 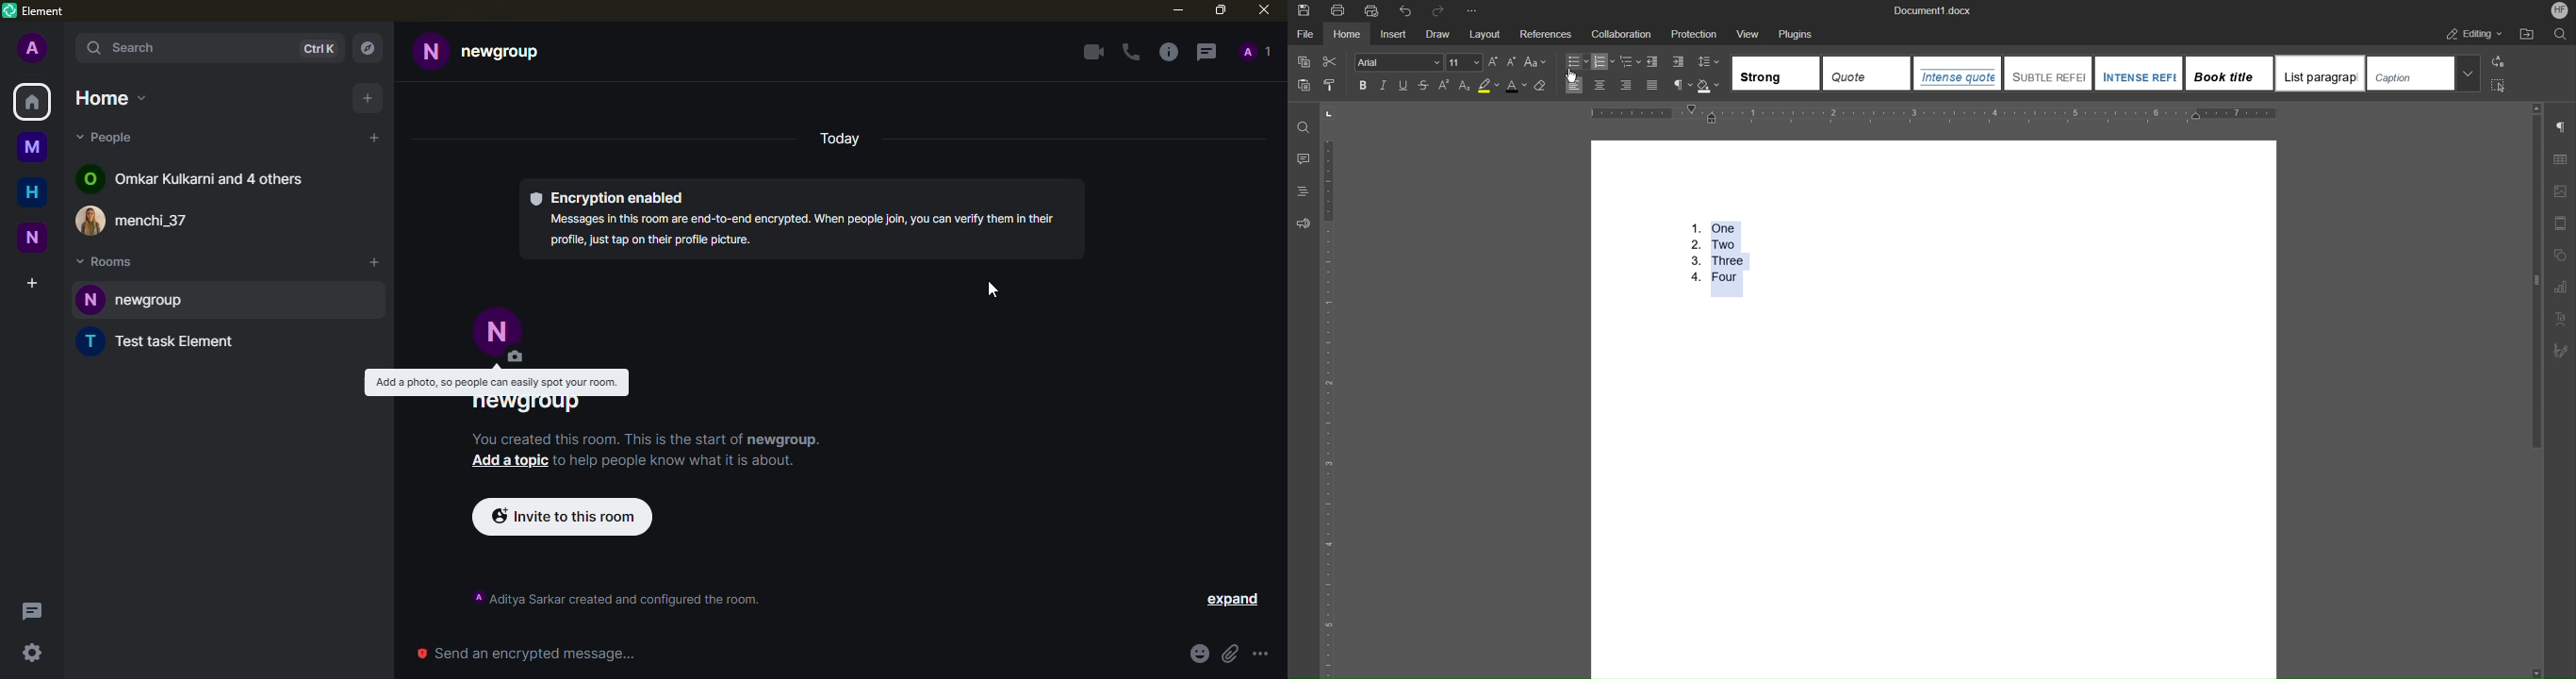 What do you see at coordinates (2559, 159) in the screenshot?
I see `Table` at bounding box center [2559, 159].